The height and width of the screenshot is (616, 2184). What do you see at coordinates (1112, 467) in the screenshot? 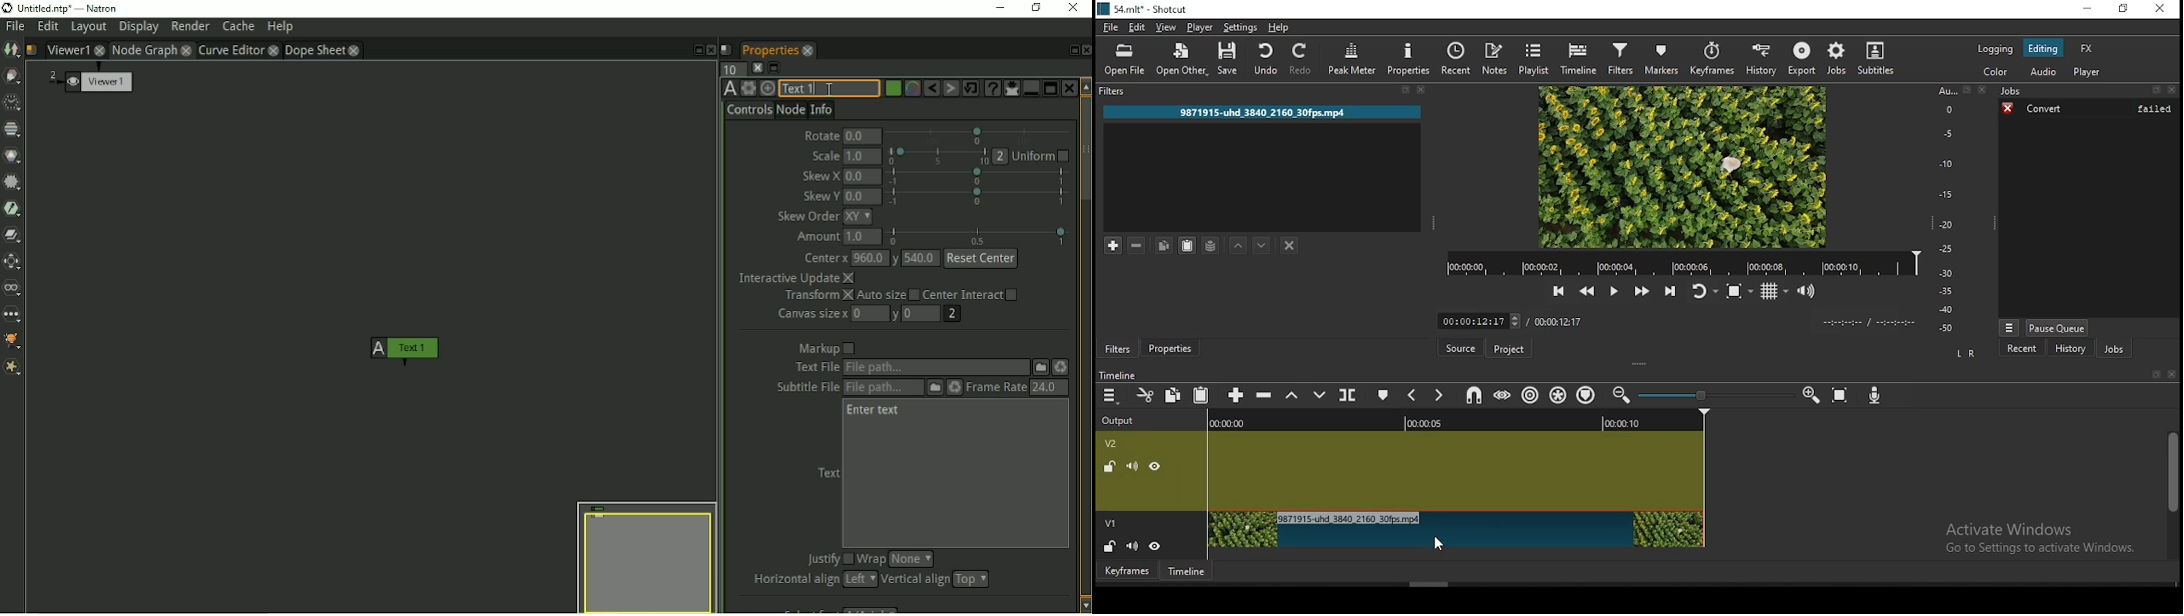
I see `(un)locked` at bounding box center [1112, 467].